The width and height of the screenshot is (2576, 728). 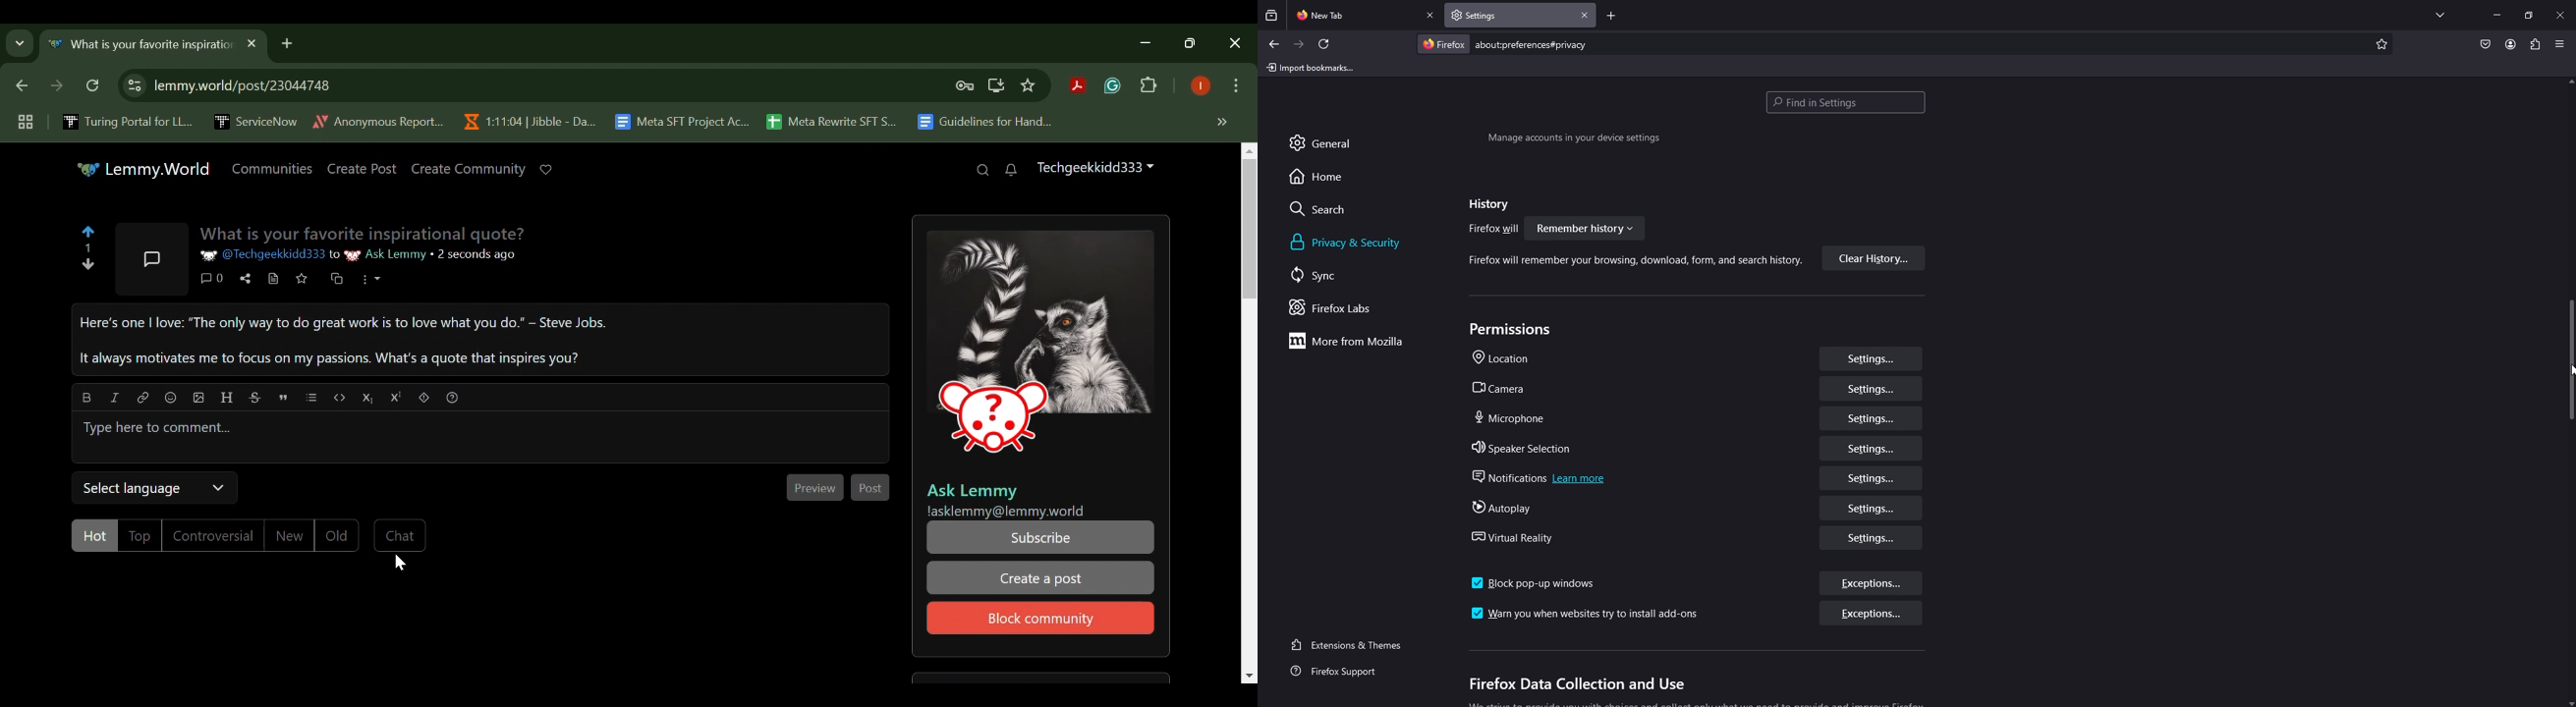 What do you see at coordinates (1354, 340) in the screenshot?
I see `more from mozilla` at bounding box center [1354, 340].